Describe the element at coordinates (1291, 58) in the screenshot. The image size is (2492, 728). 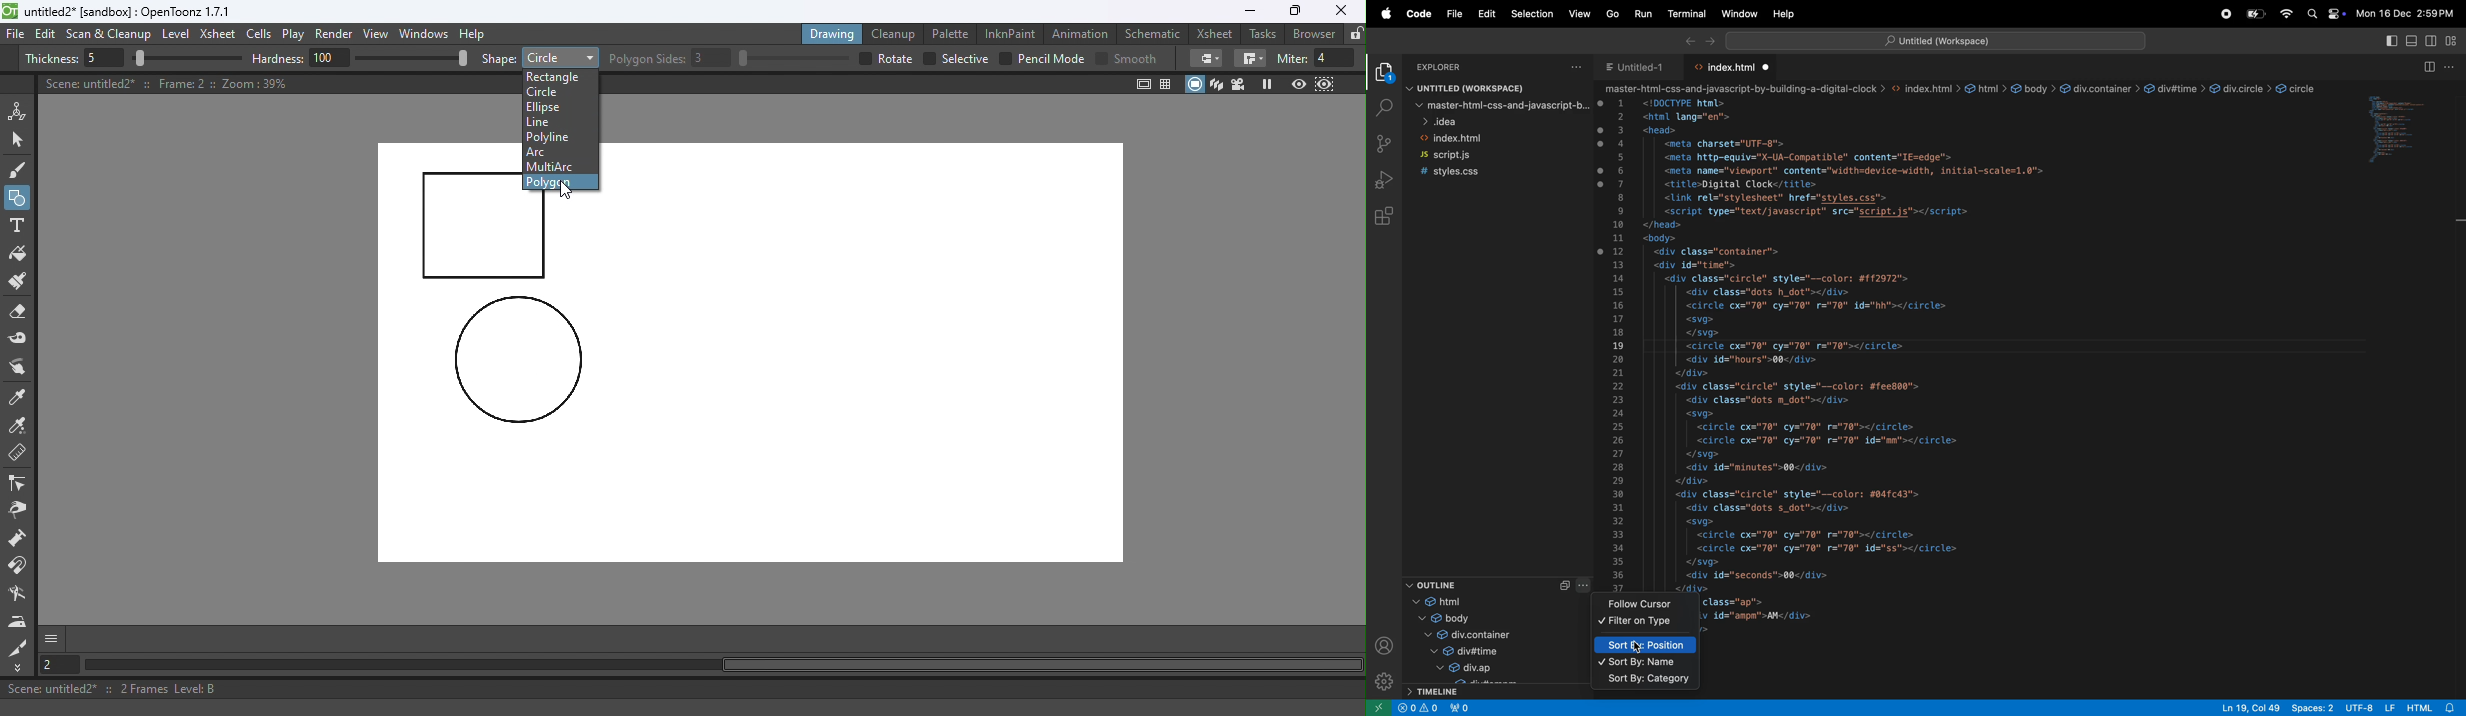
I see `miter` at that location.